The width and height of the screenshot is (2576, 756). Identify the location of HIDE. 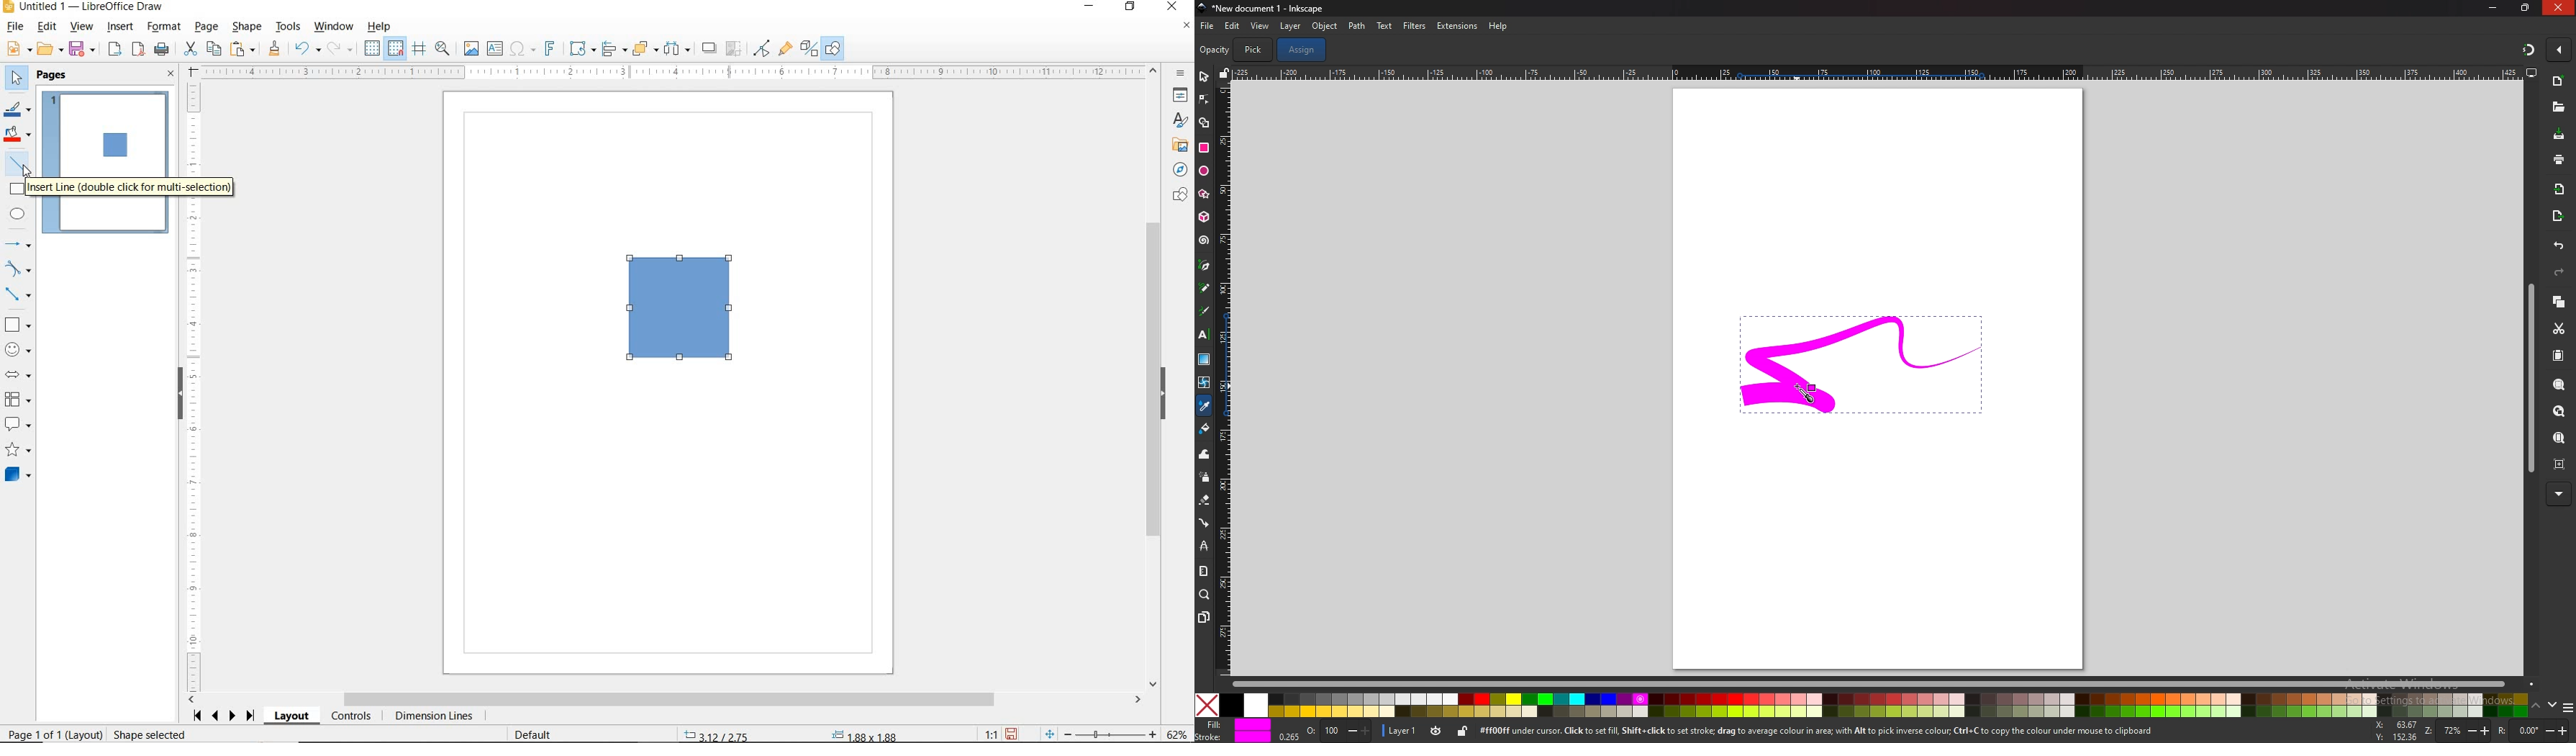
(1164, 394).